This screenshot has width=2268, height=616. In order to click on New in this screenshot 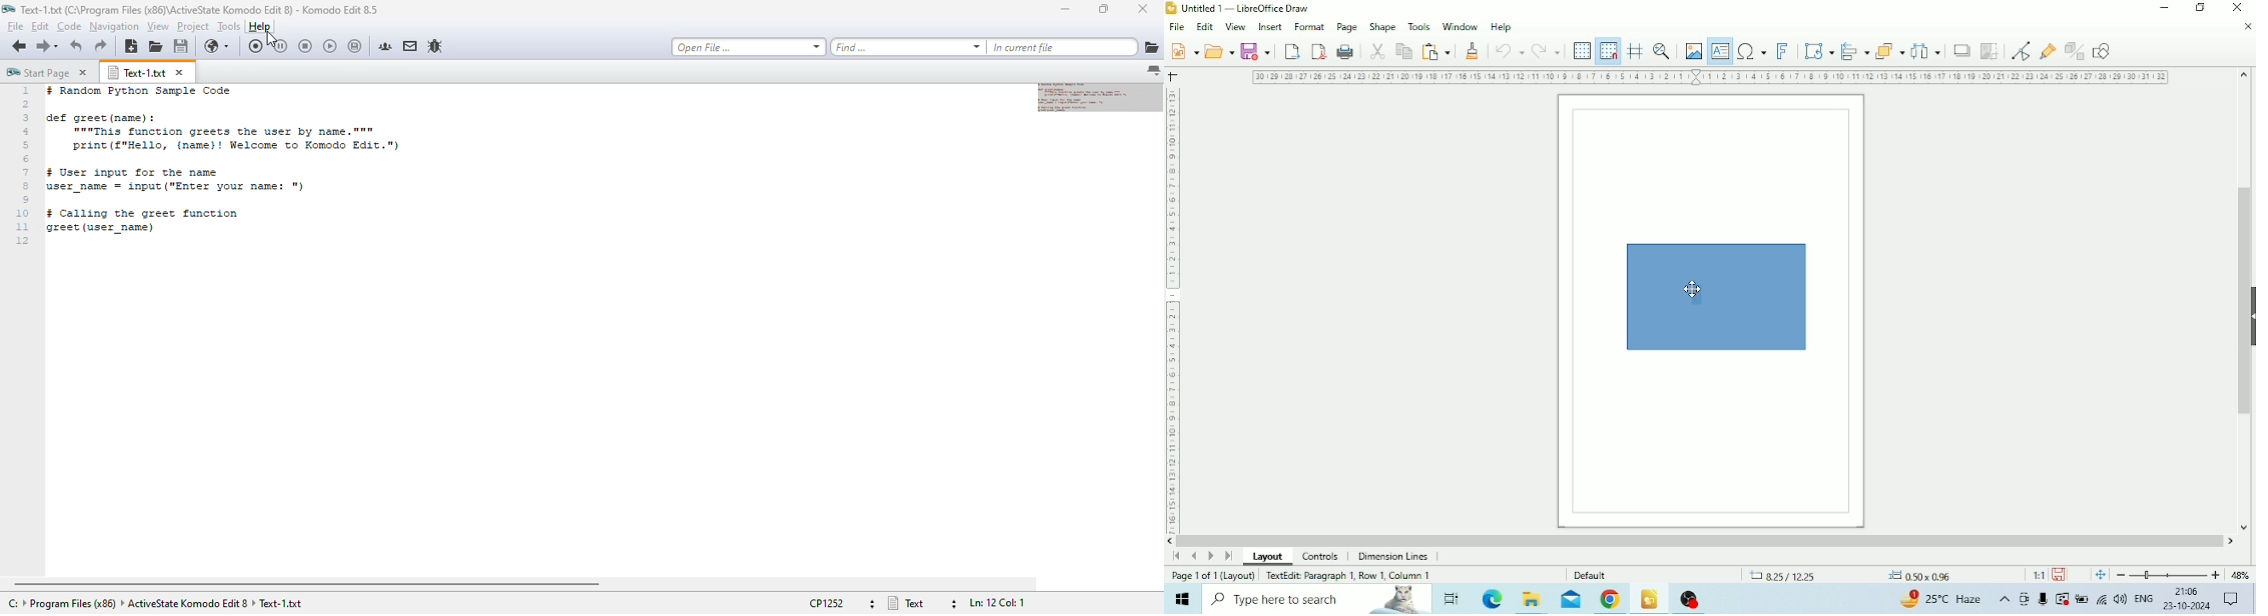, I will do `click(1182, 51)`.